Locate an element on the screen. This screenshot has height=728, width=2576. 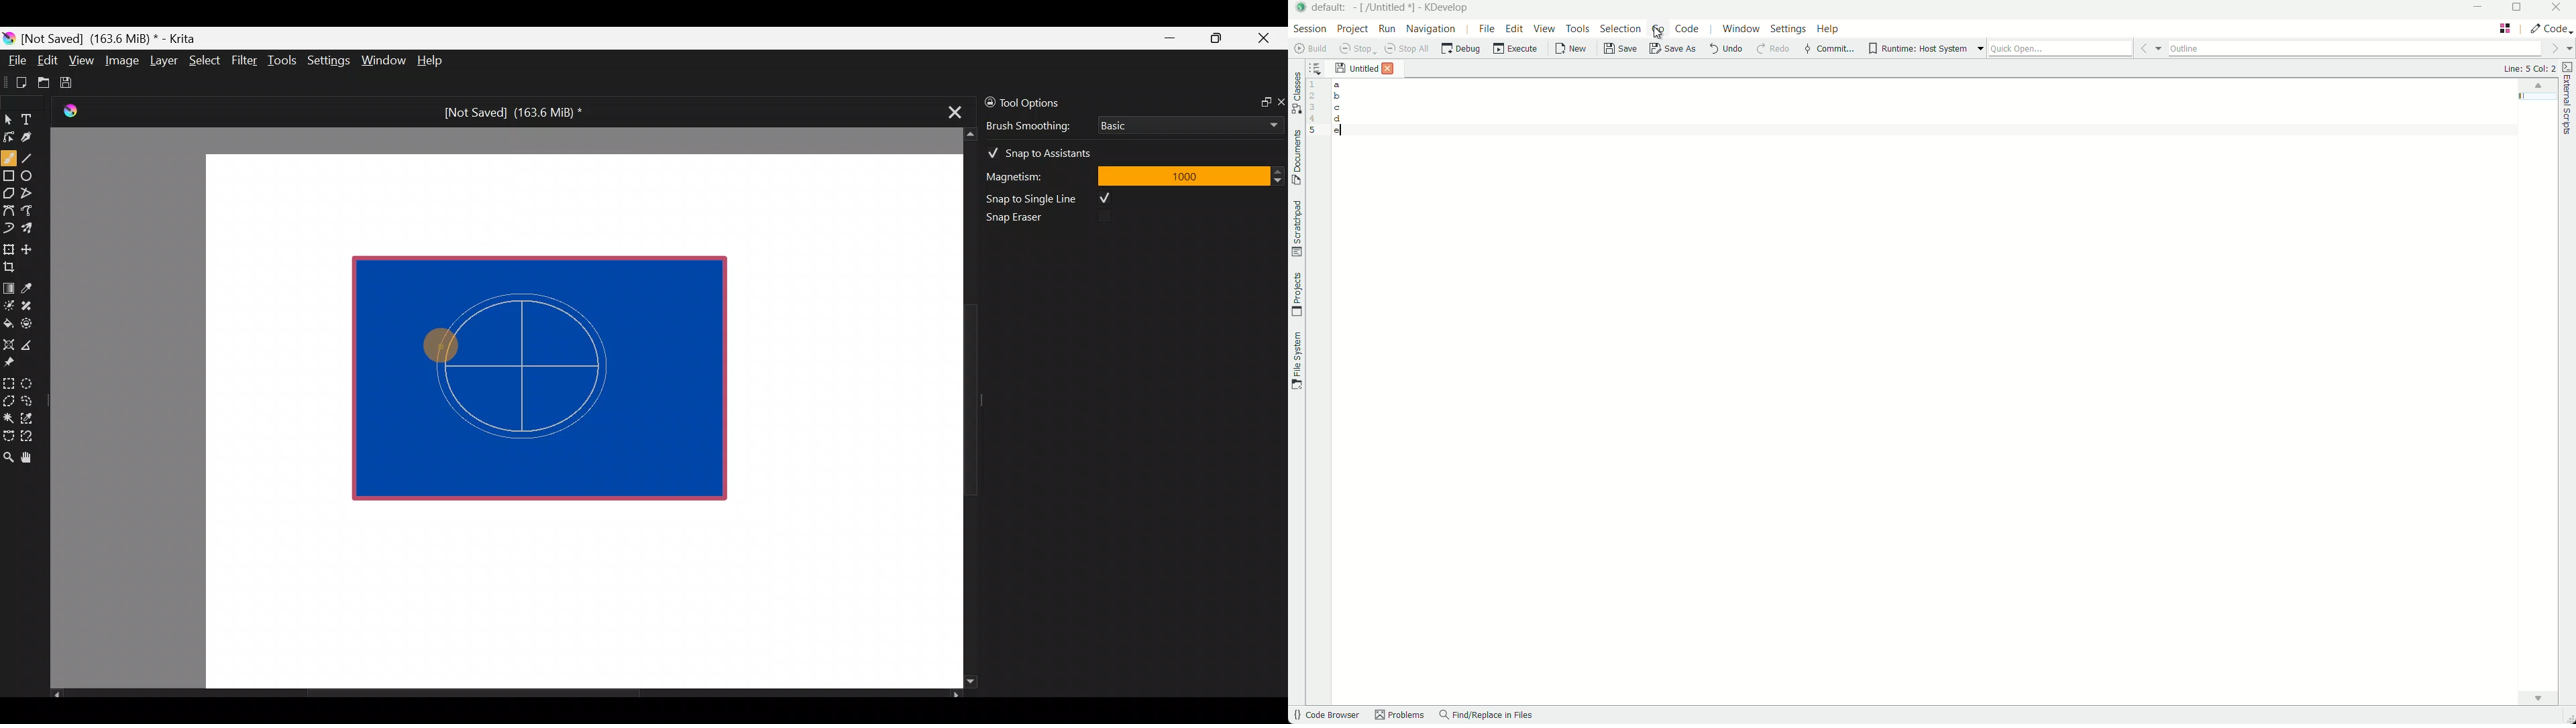
Line: 5 Col: 2 is located at coordinates (2526, 68).